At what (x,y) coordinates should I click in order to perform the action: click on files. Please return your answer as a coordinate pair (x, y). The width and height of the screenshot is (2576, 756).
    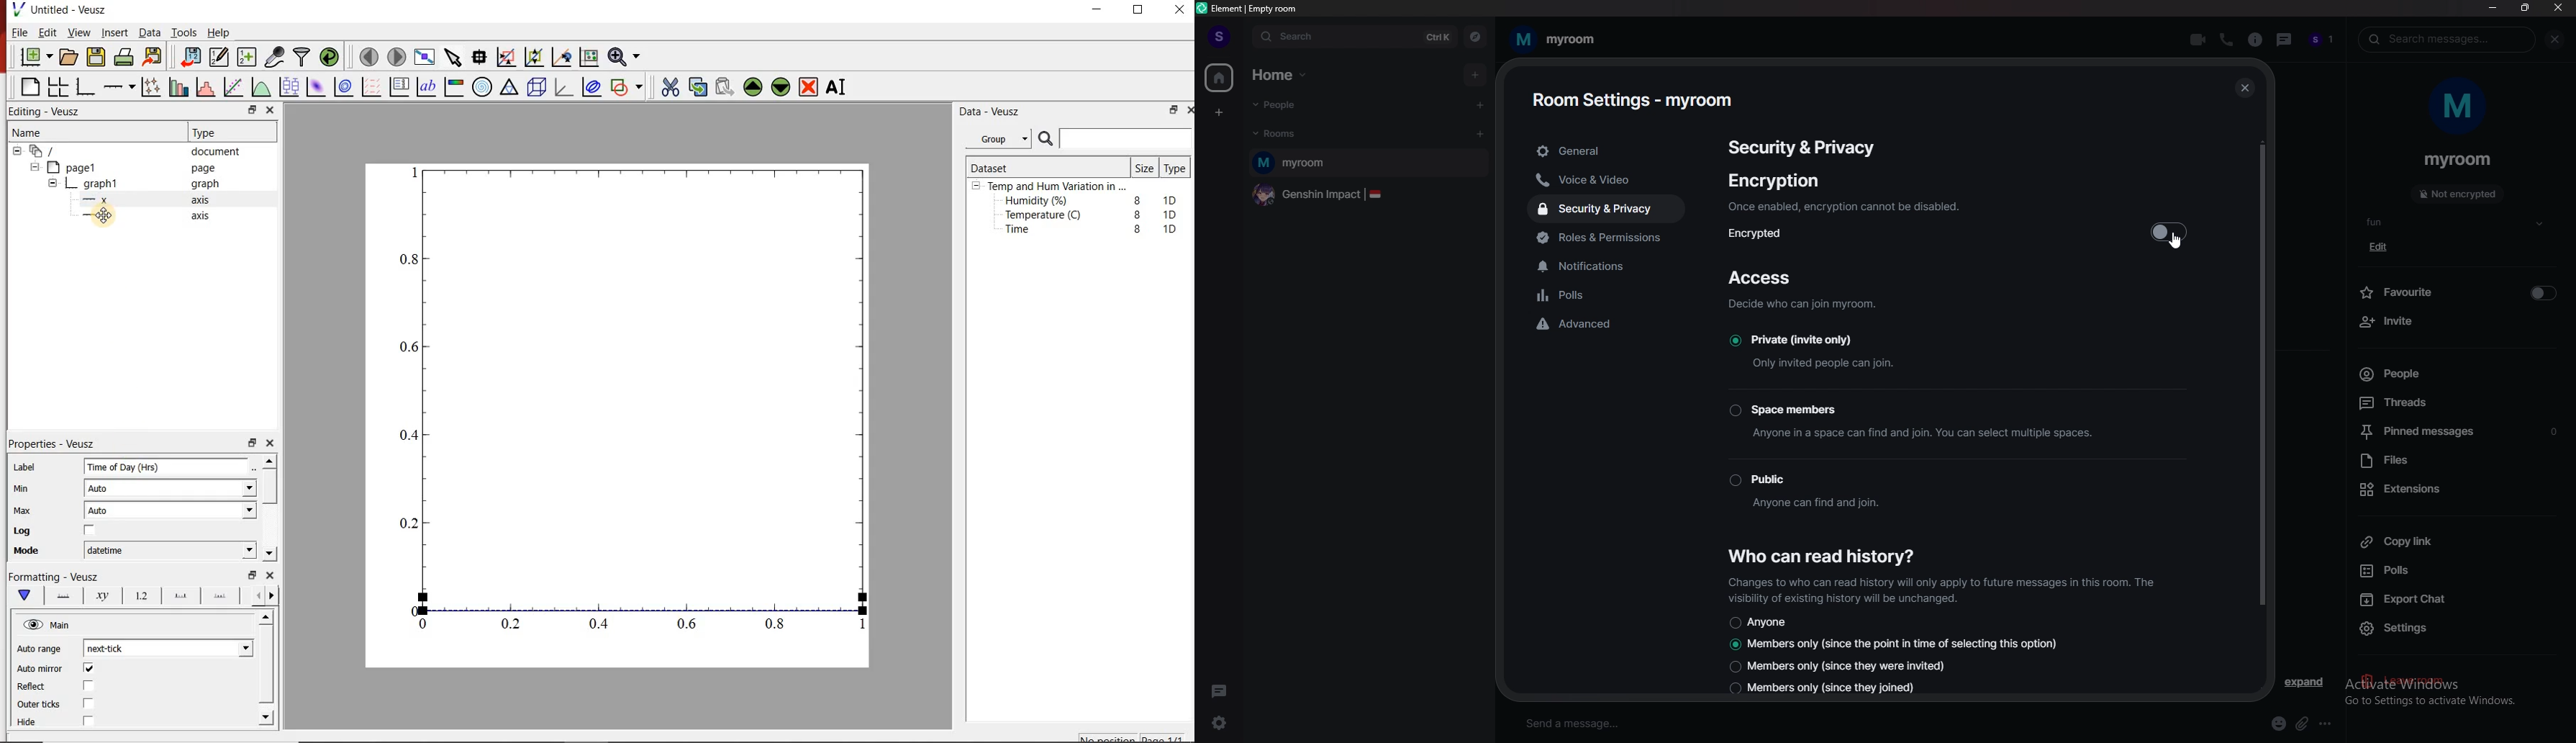
    Looking at the image, I should click on (2462, 461).